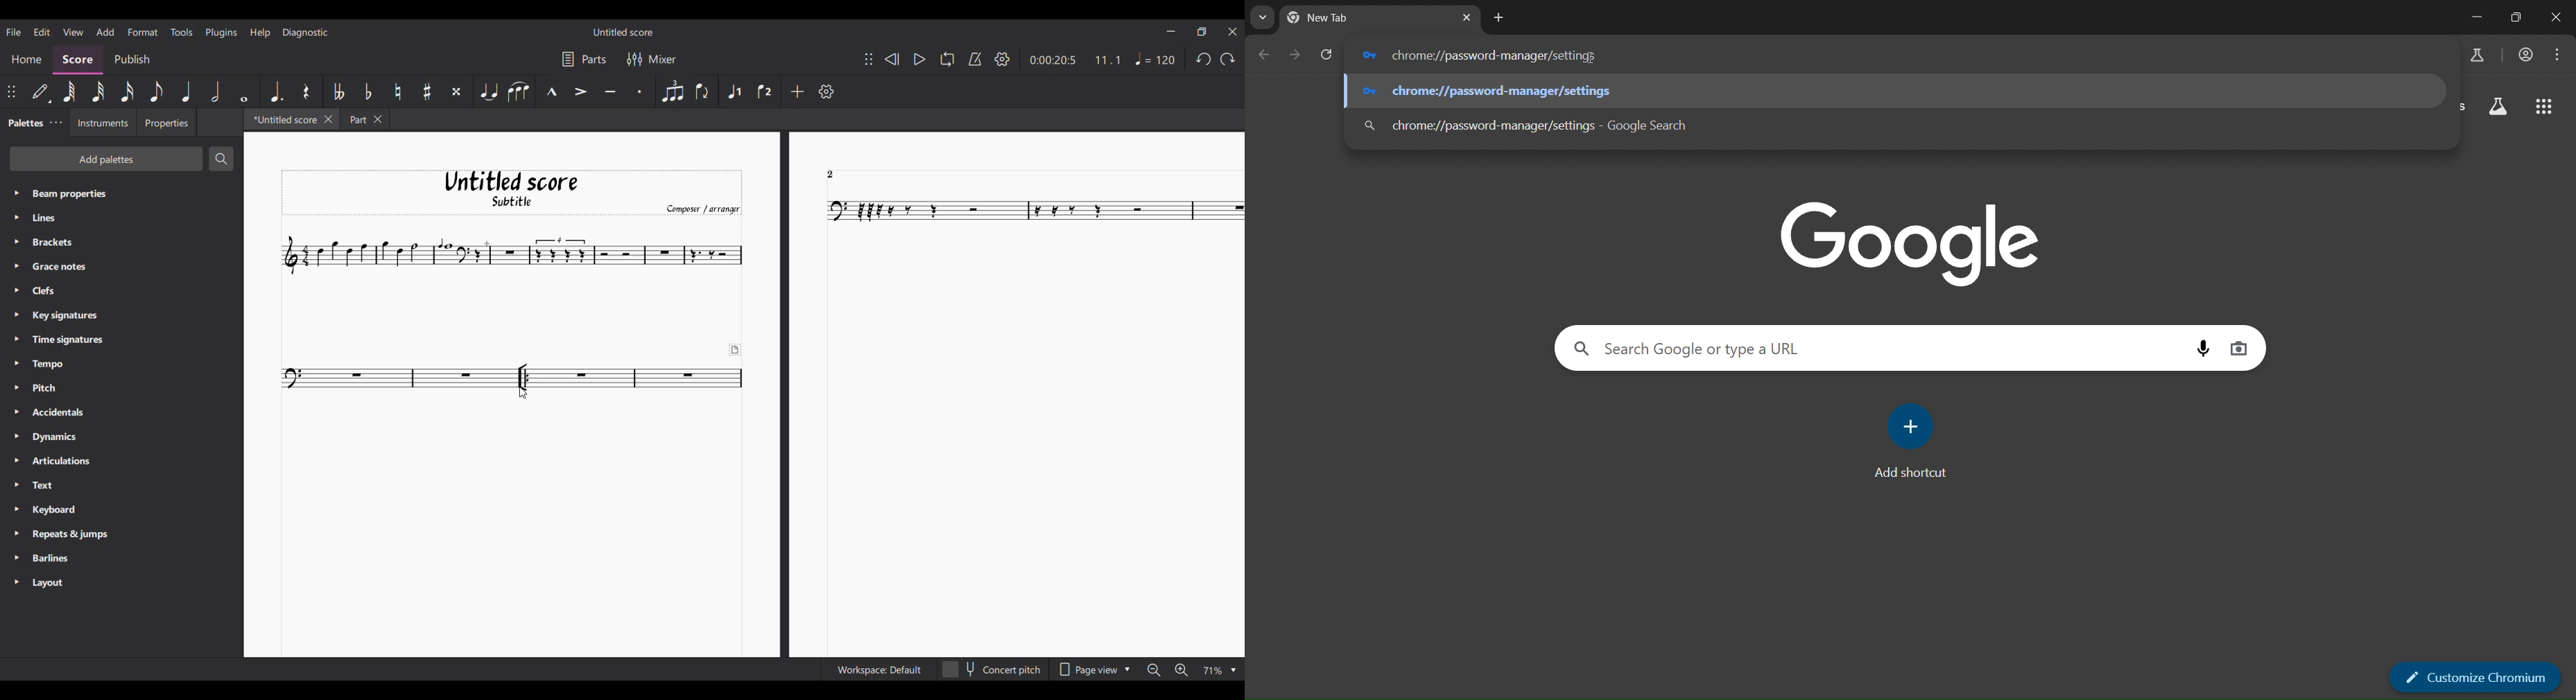 This screenshot has width=2576, height=700. What do you see at coordinates (704, 91) in the screenshot?
I see `Flip direction` at bounding box center [704, 91].